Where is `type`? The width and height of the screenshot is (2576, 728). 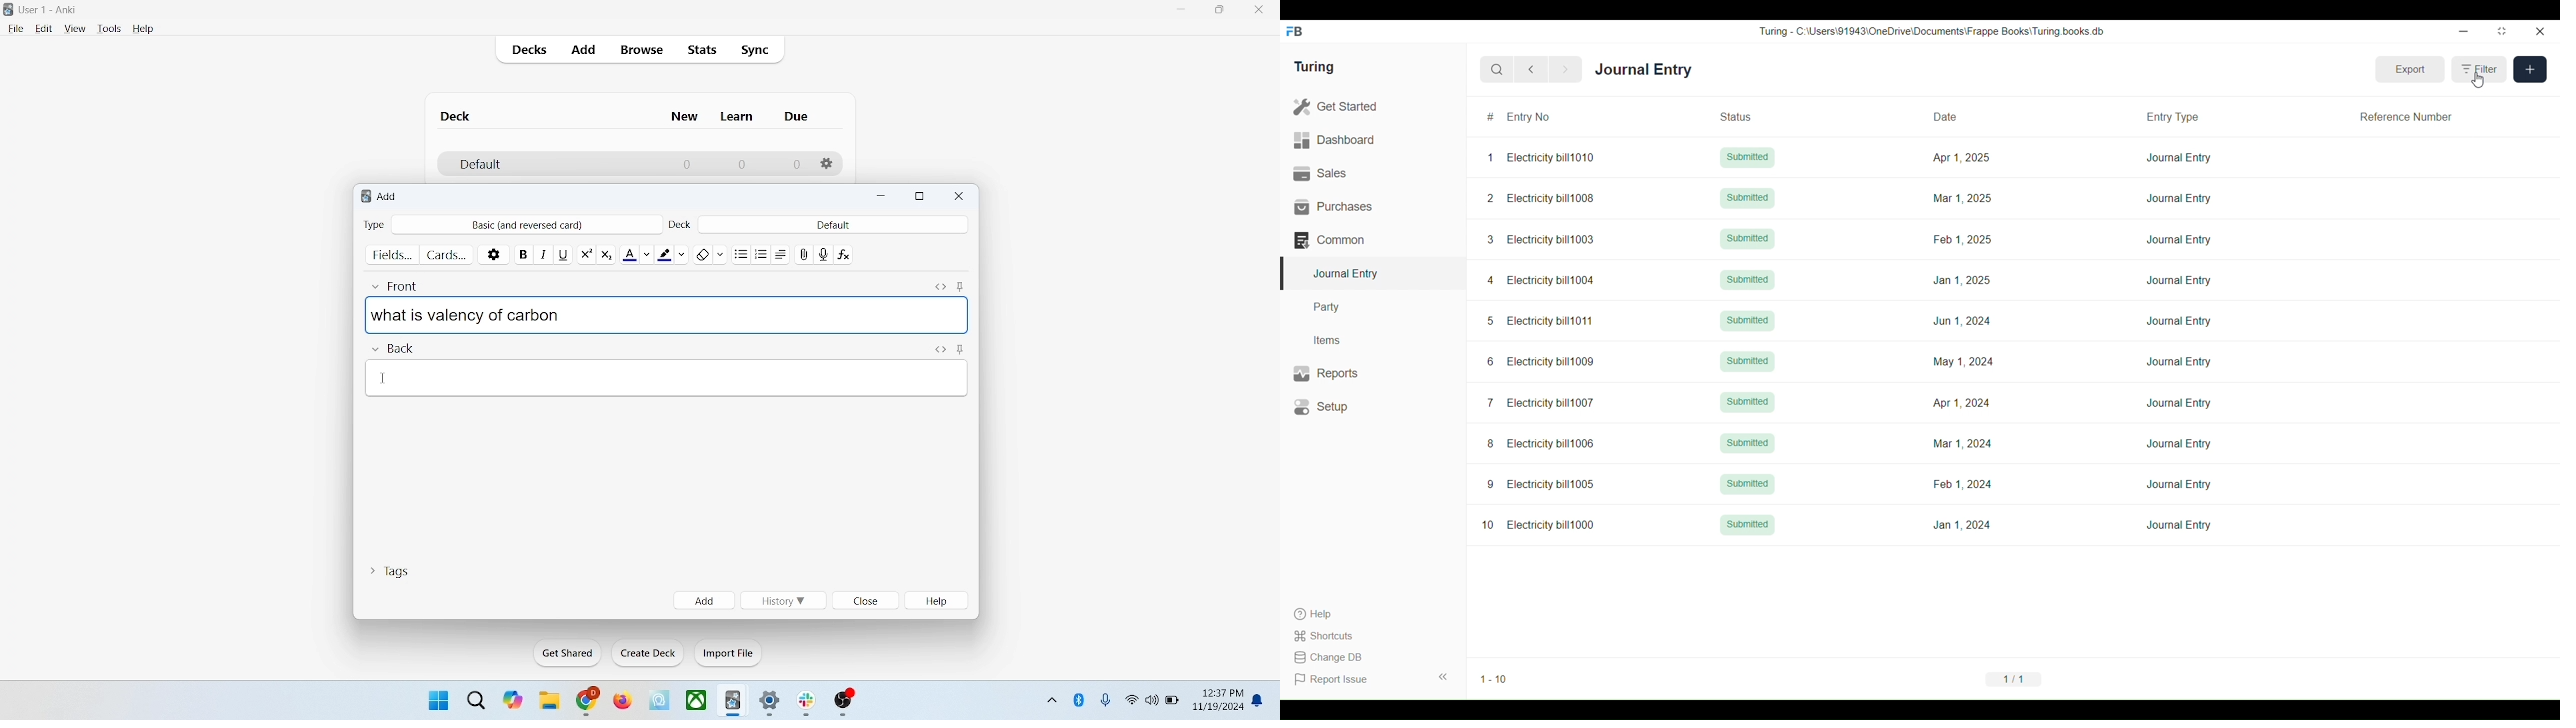
type is located at coordinates (374, 224).